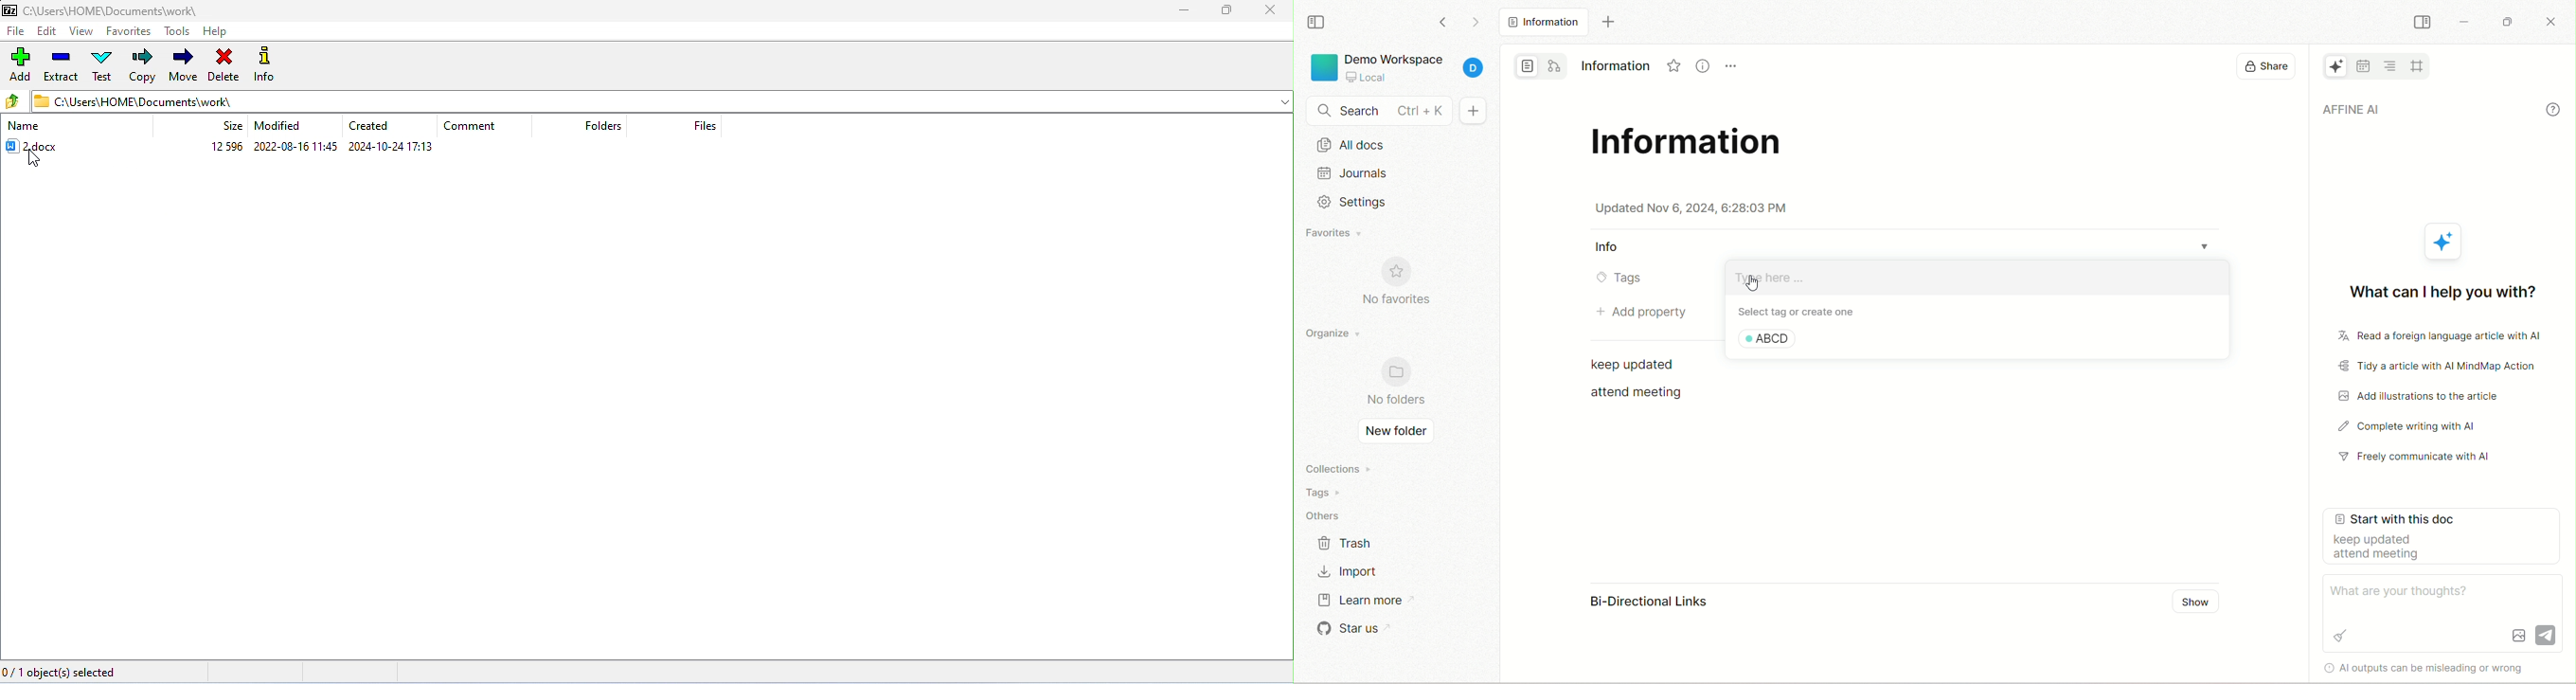 This screenshot has width=2576, height=700. I want to click on Hz] C:\Users\HOME\Documents\work\, so click(132, 100).